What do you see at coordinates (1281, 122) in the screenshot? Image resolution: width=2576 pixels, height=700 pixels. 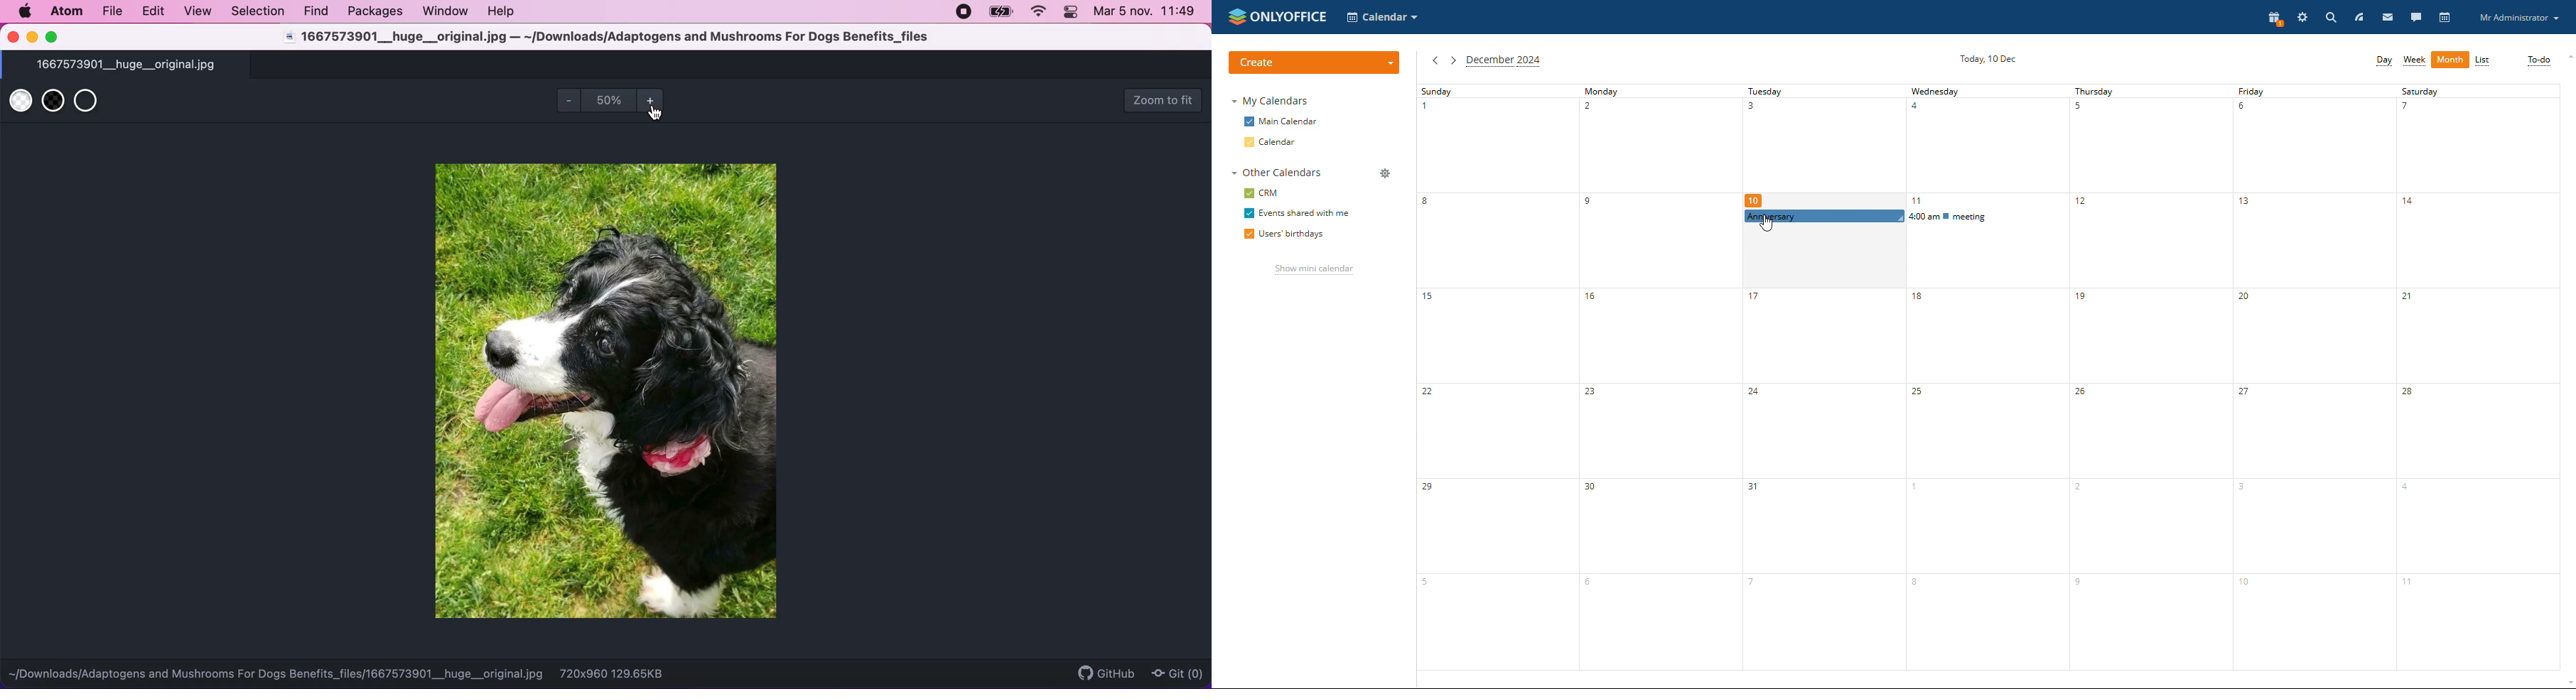 I see `main calendar` at bounding box center [1281, 122].